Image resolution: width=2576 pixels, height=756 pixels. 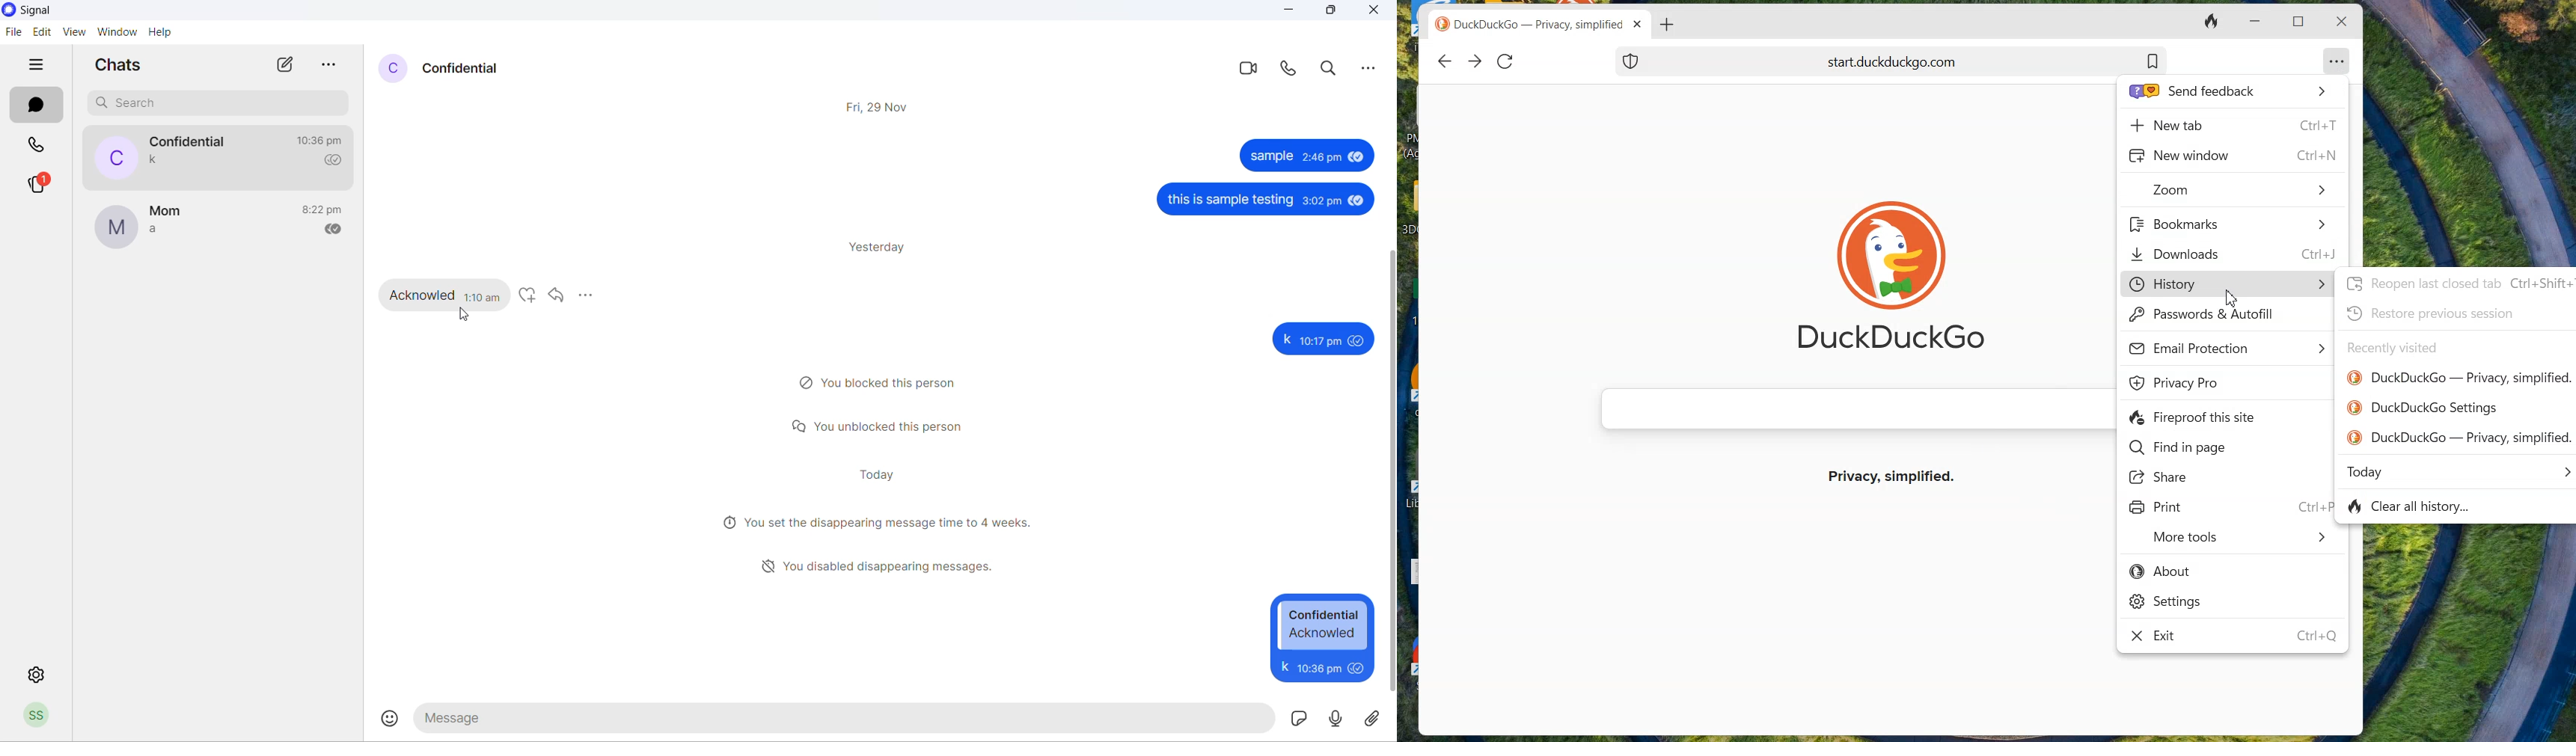 I want to click on read recipient, so click(x=338, y=231).